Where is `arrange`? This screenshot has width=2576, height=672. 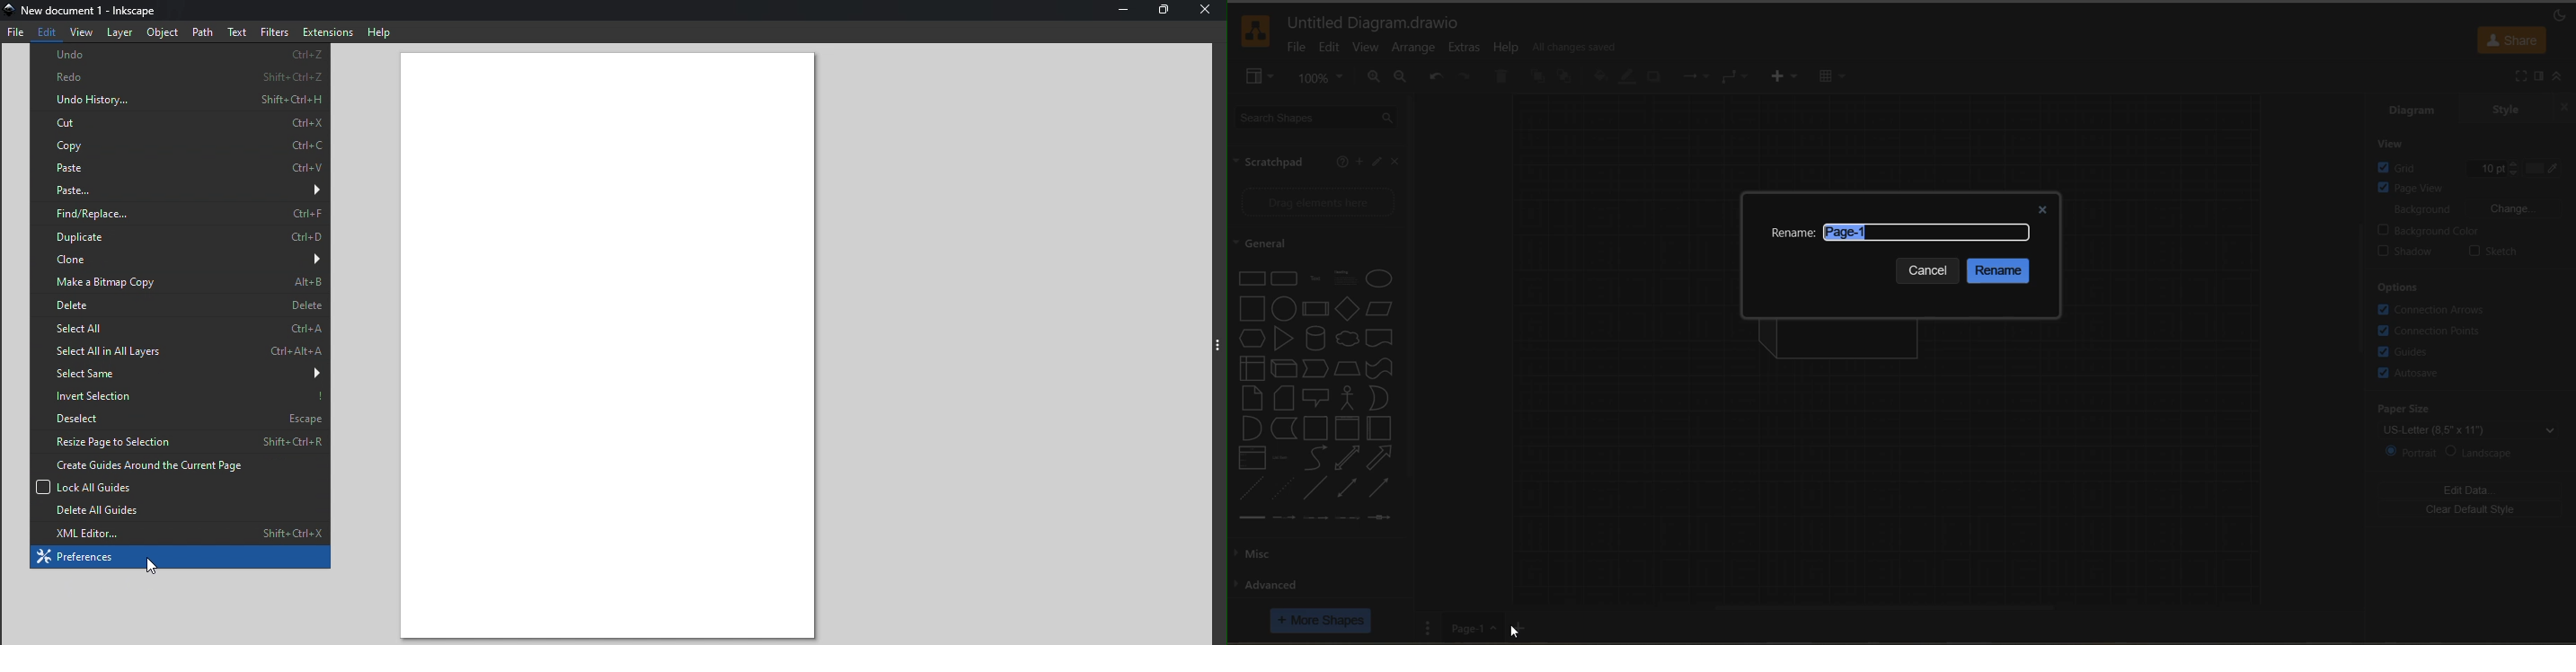
arrange is located at coordinates (1418, 49).